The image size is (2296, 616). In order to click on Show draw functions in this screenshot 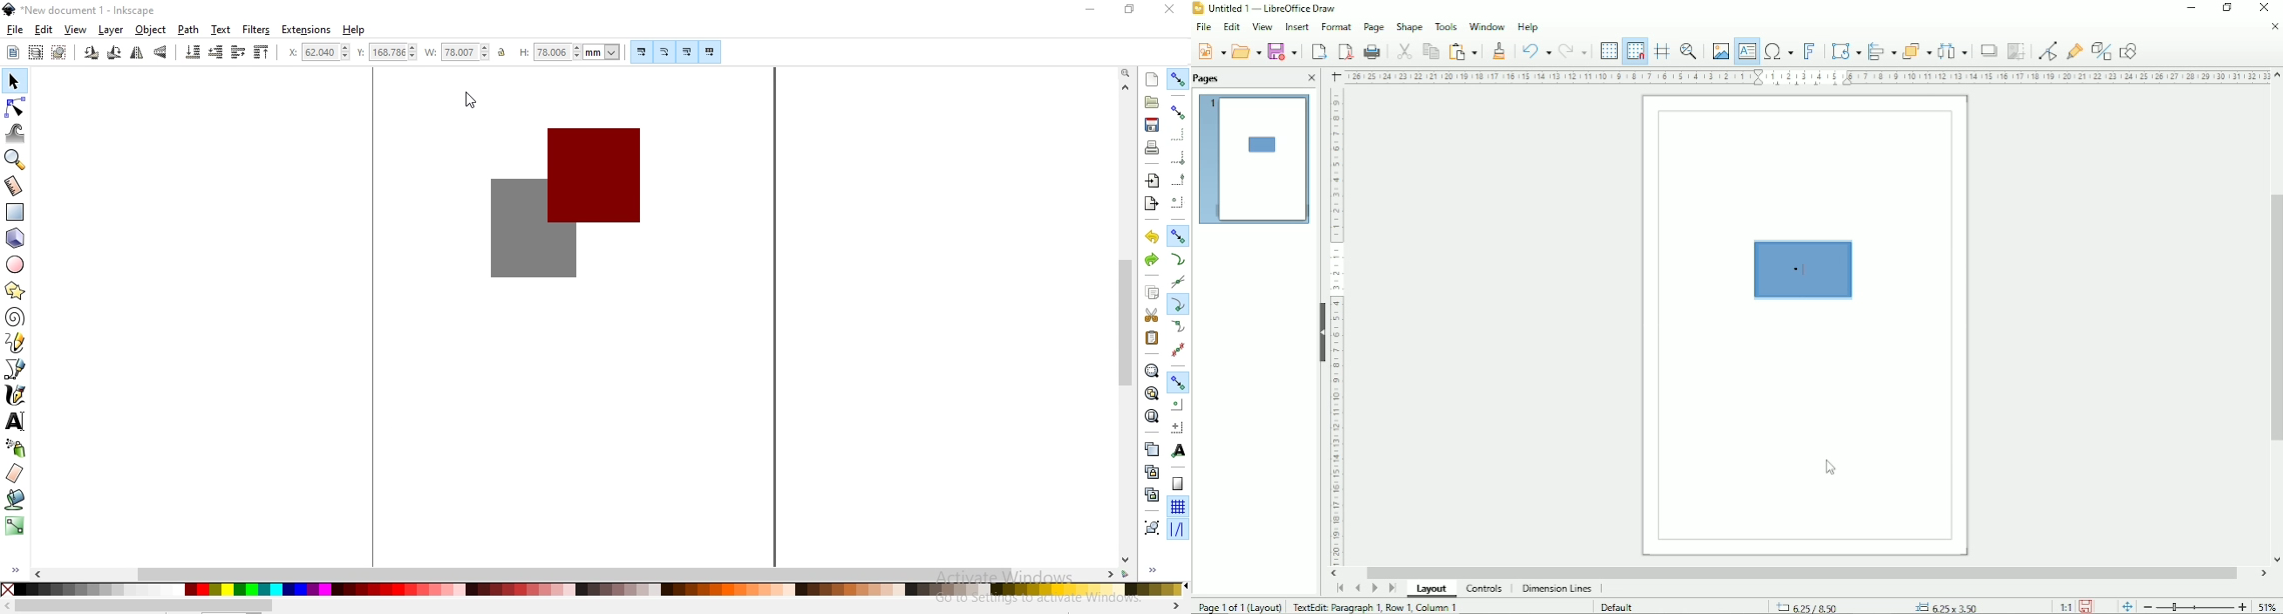, I will do `click(2130, 50)`.